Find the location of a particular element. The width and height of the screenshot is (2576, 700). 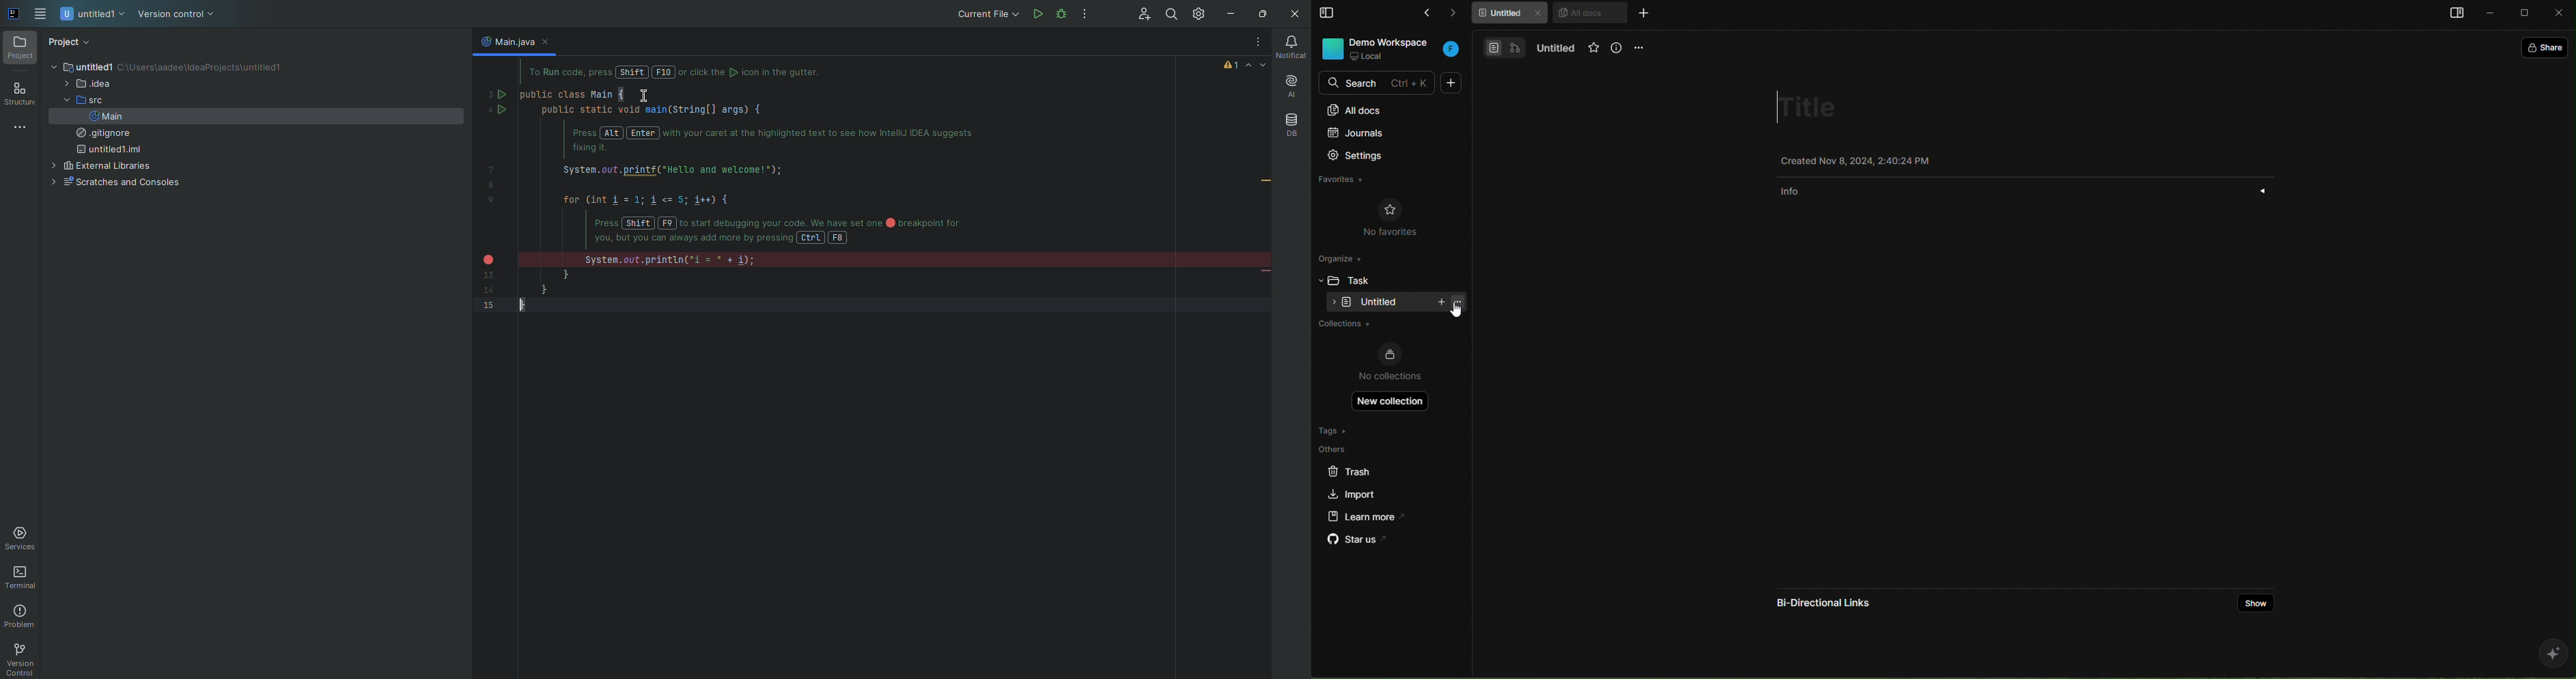

workspace photo is located at coordinates (1331, 48).